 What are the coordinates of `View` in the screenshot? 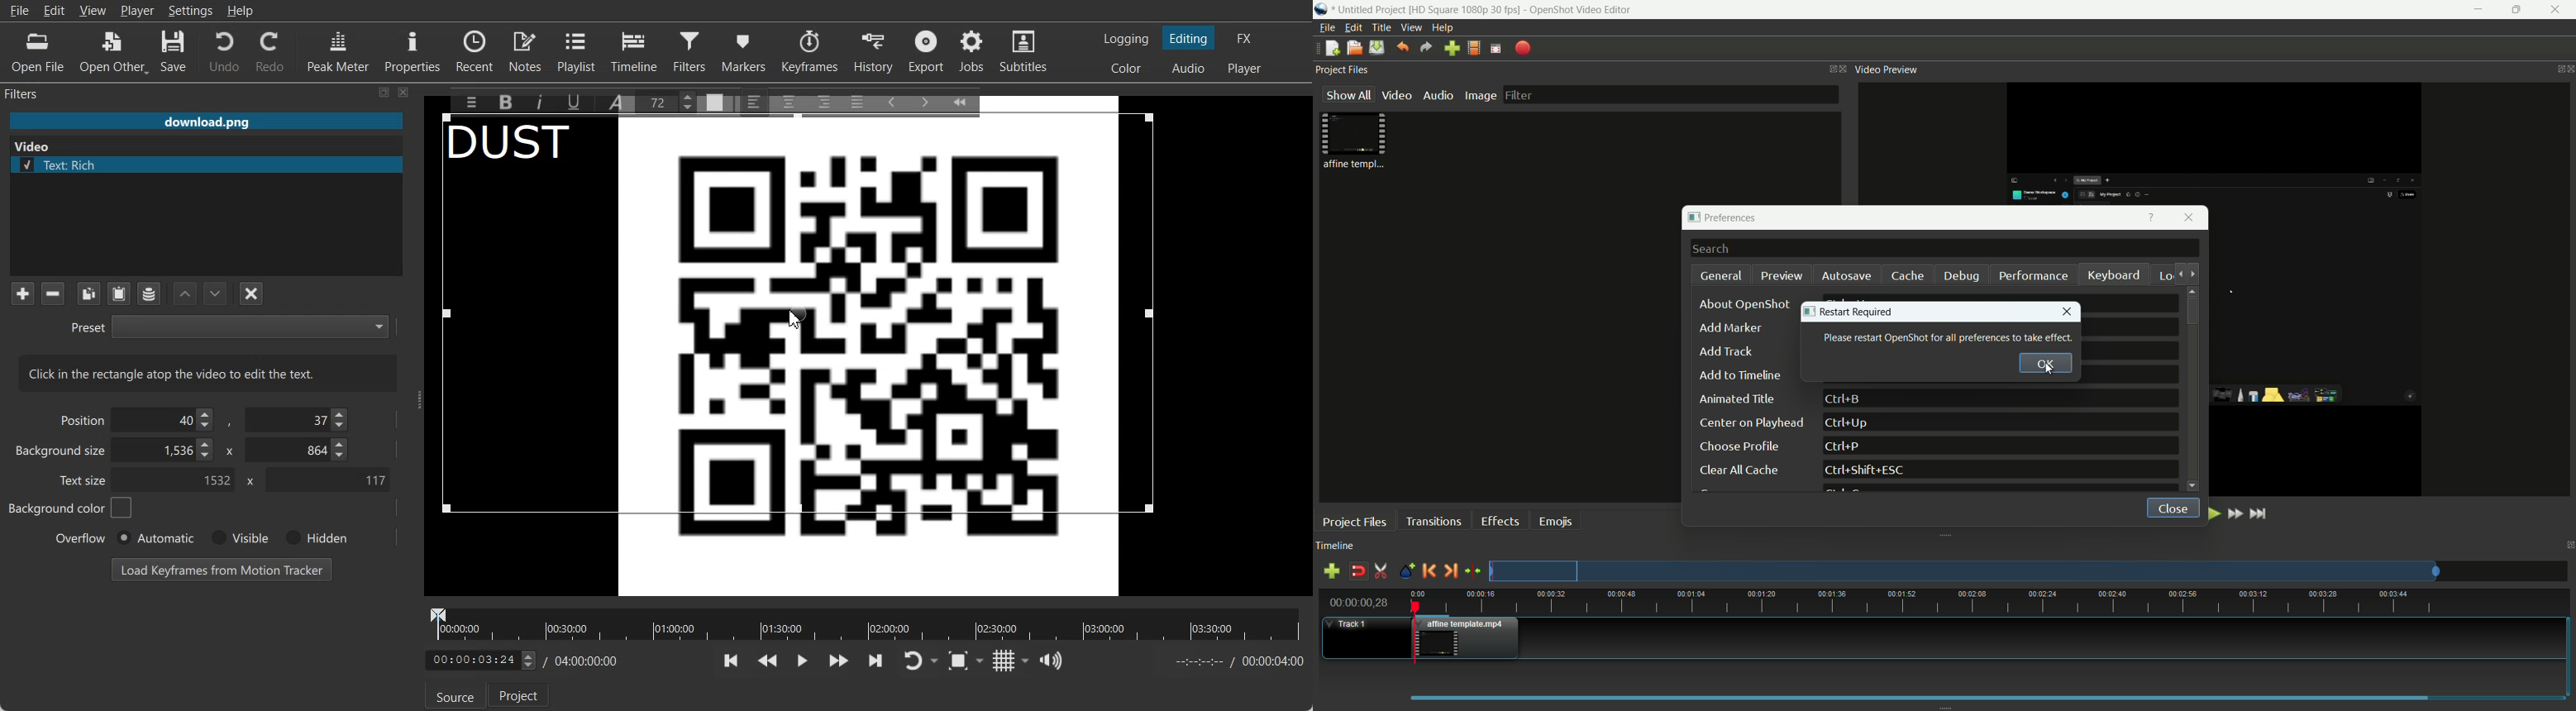 It's located at (93, 10).